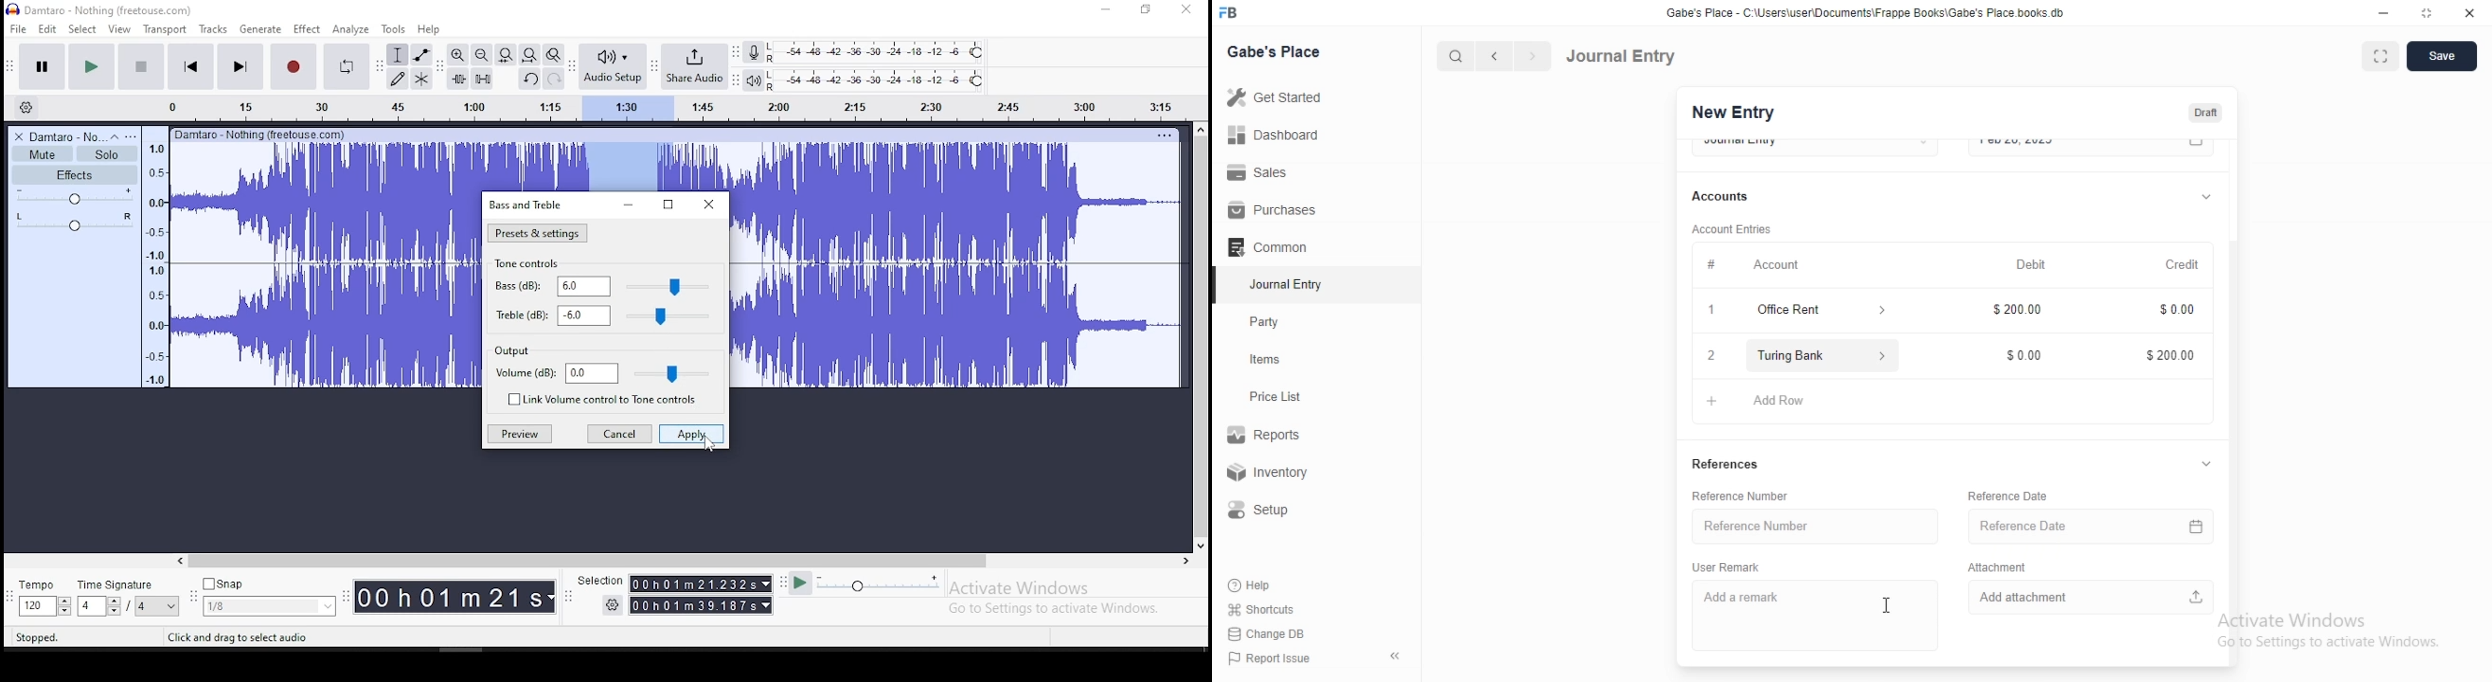 The image size is (2492, 700). Describe the element at coordinates (1725, 463) in the screenshot. I see `References` at that location.